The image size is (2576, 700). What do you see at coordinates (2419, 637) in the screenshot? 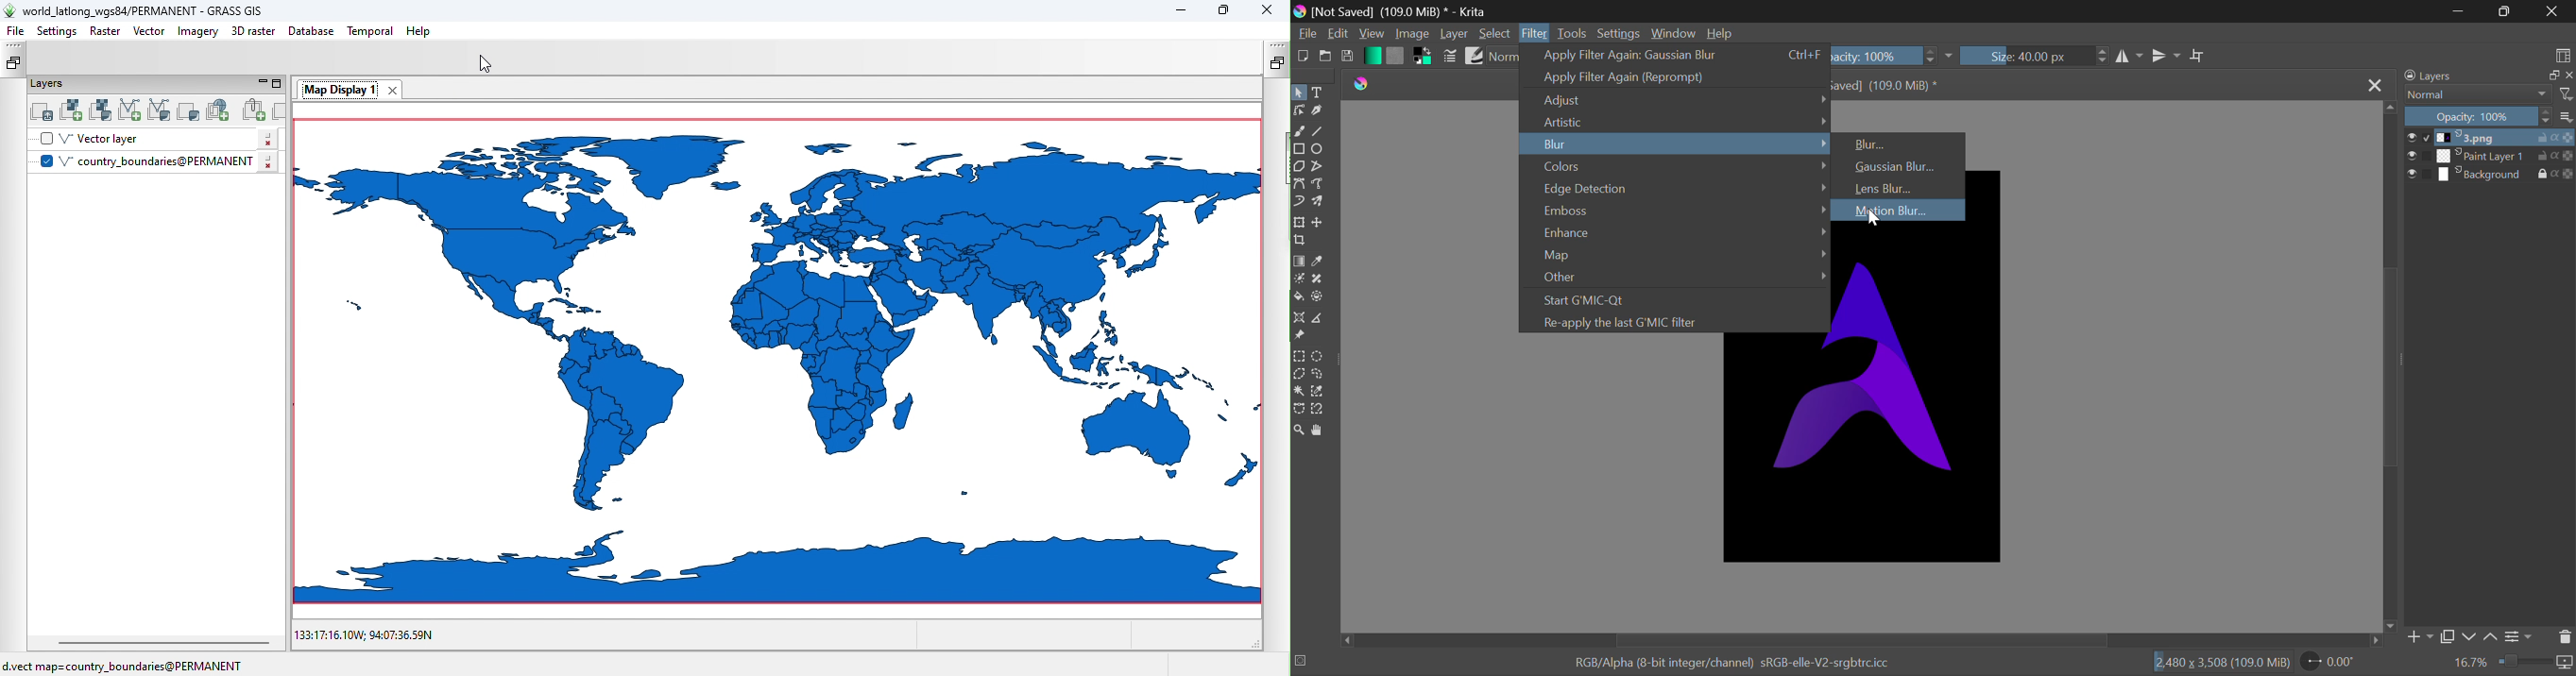
I see `Add Layer` at bounding box center [2419, 637].